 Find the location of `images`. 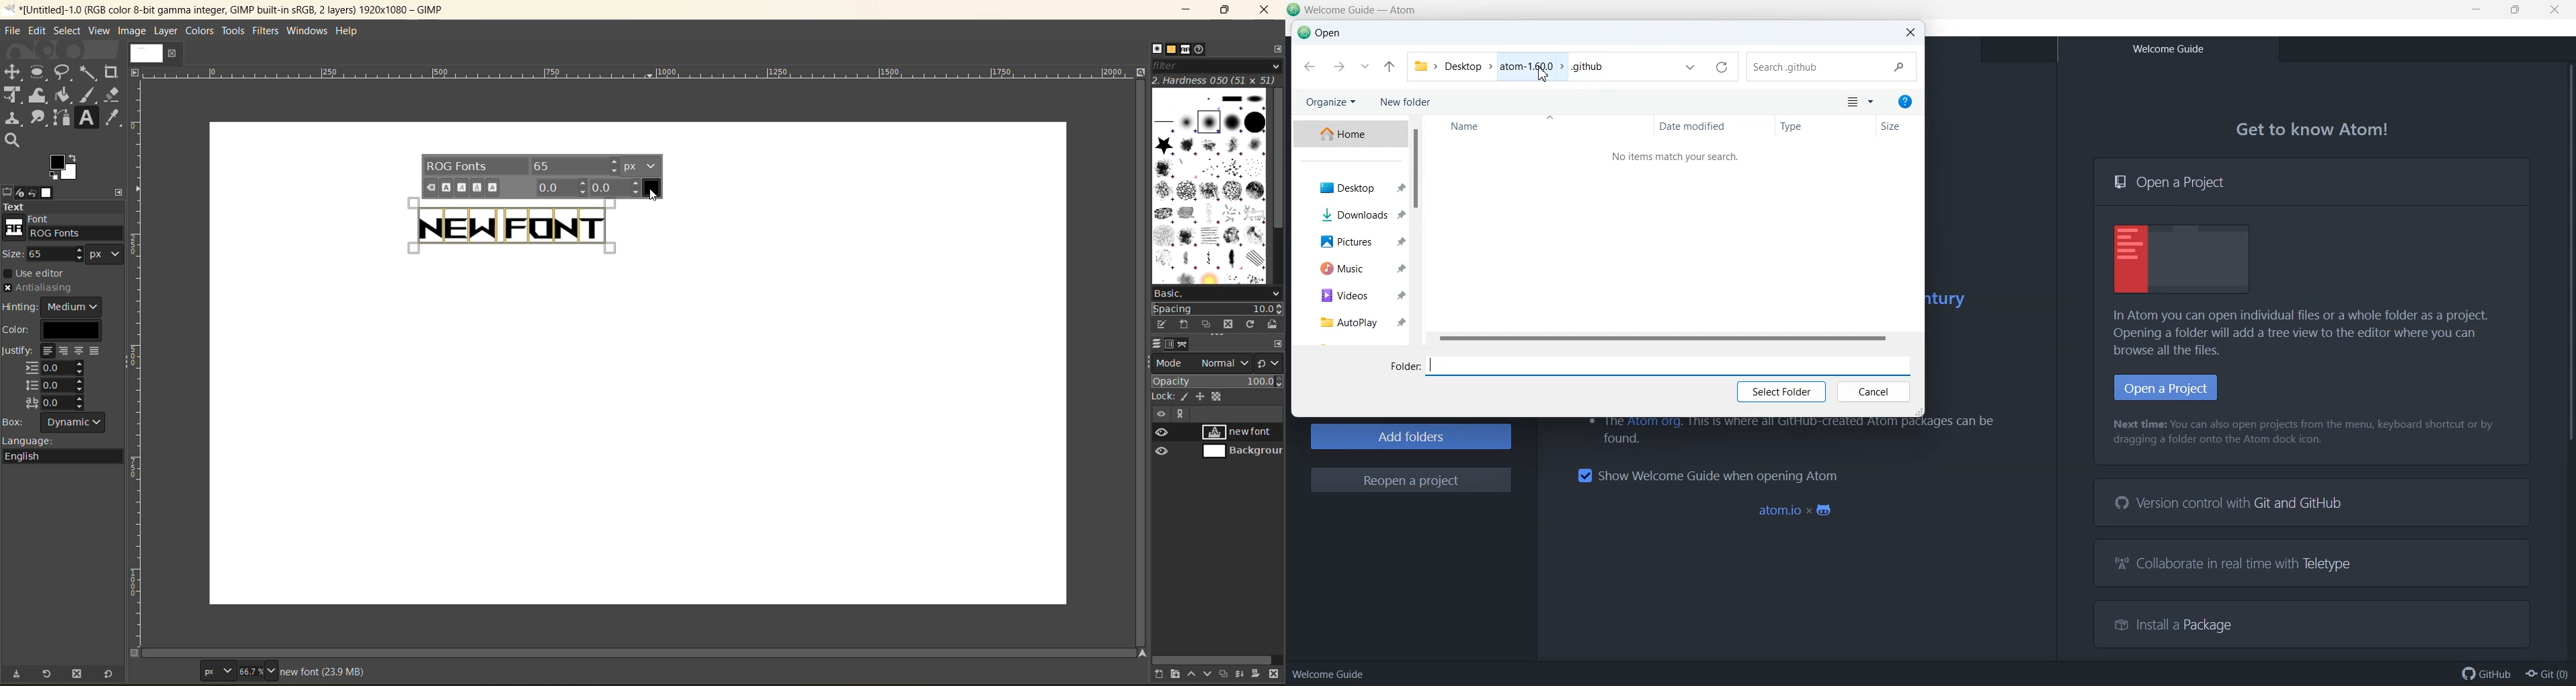

images is located at coordinates (49, 192).